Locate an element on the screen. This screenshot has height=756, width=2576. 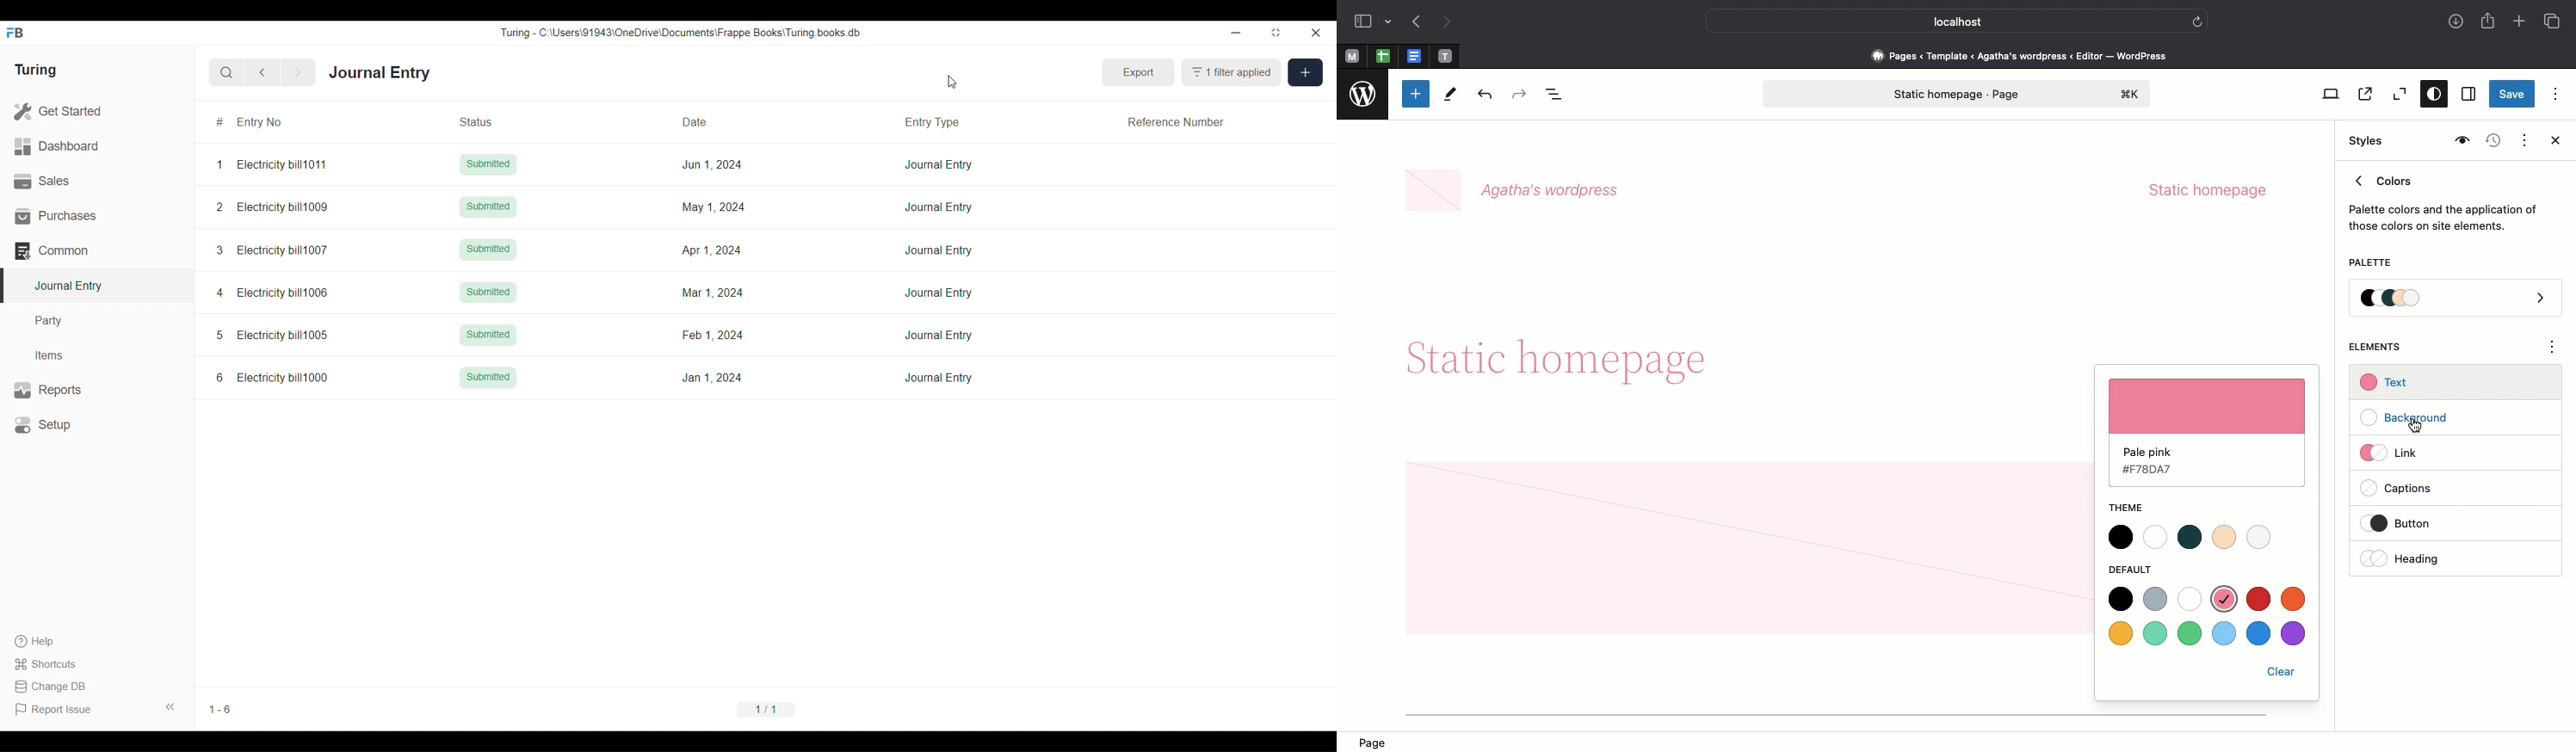
1 filter applied is located at coordinates (1232, 72).